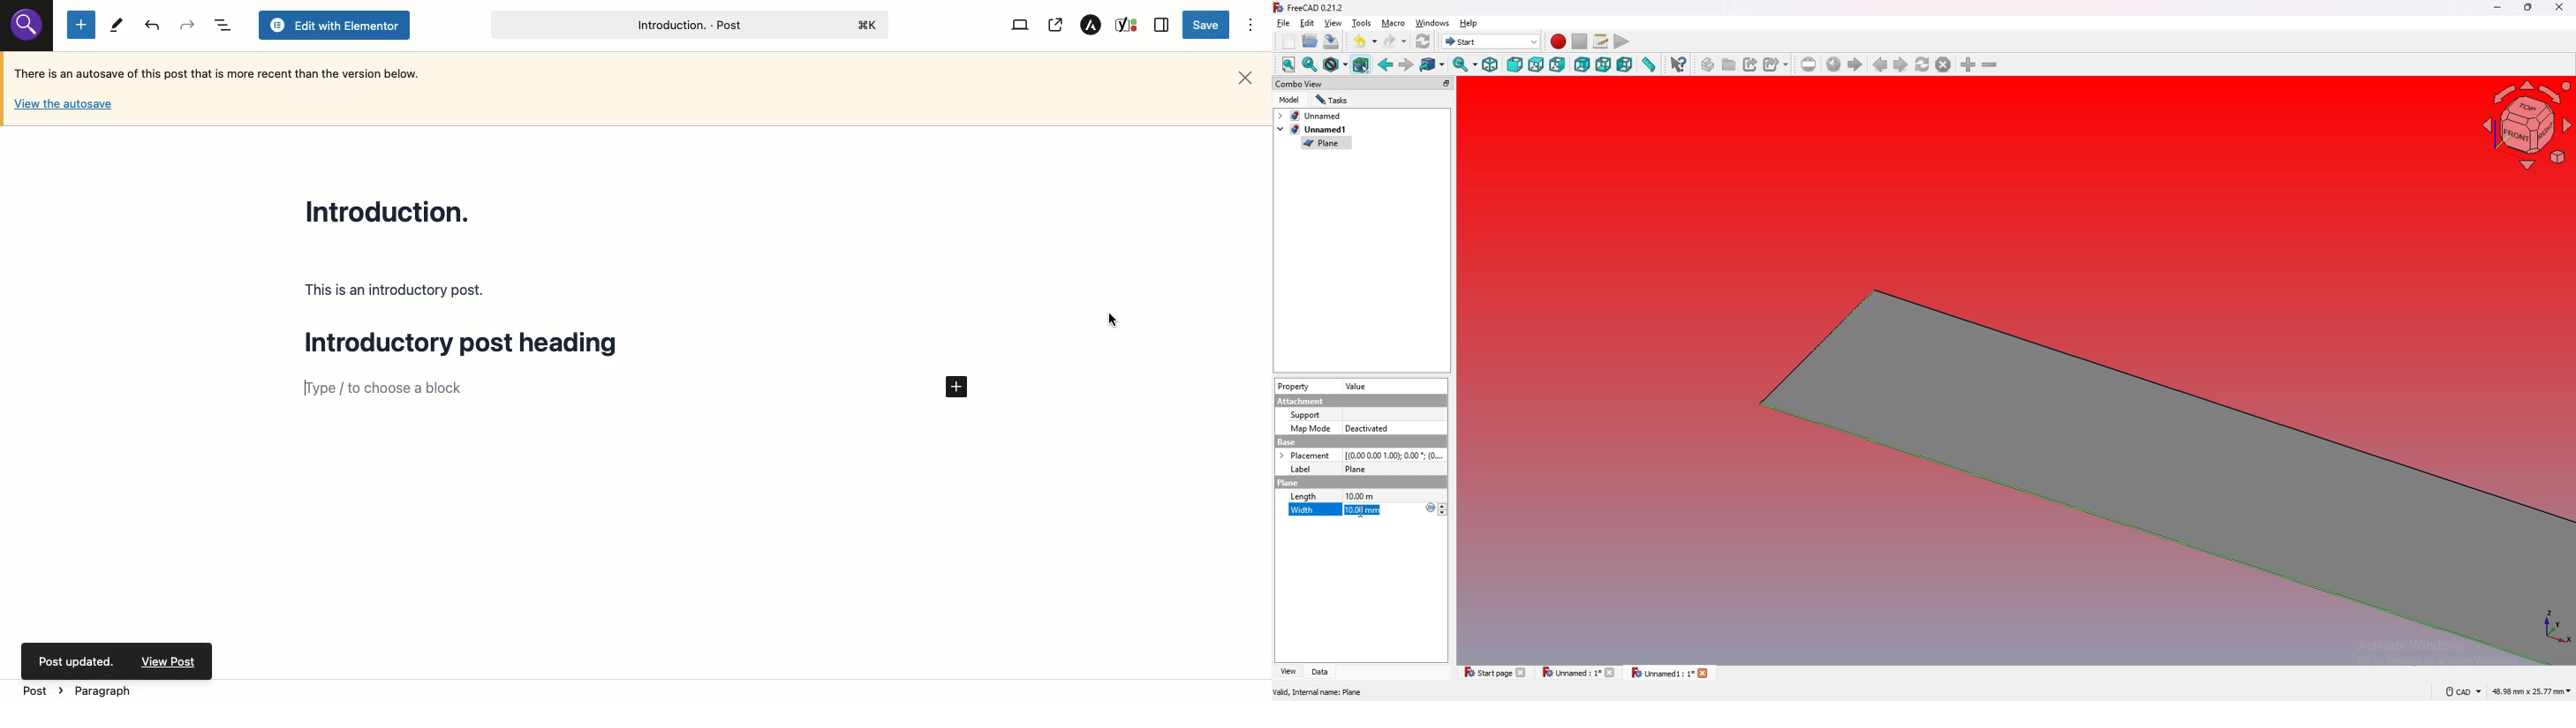 Image resolution: width=2576 pixels, height=728 pixels. What do you see at coordinates (116, 26) in the screenshot?
I see `Tools` at bounding box center [116, 26].